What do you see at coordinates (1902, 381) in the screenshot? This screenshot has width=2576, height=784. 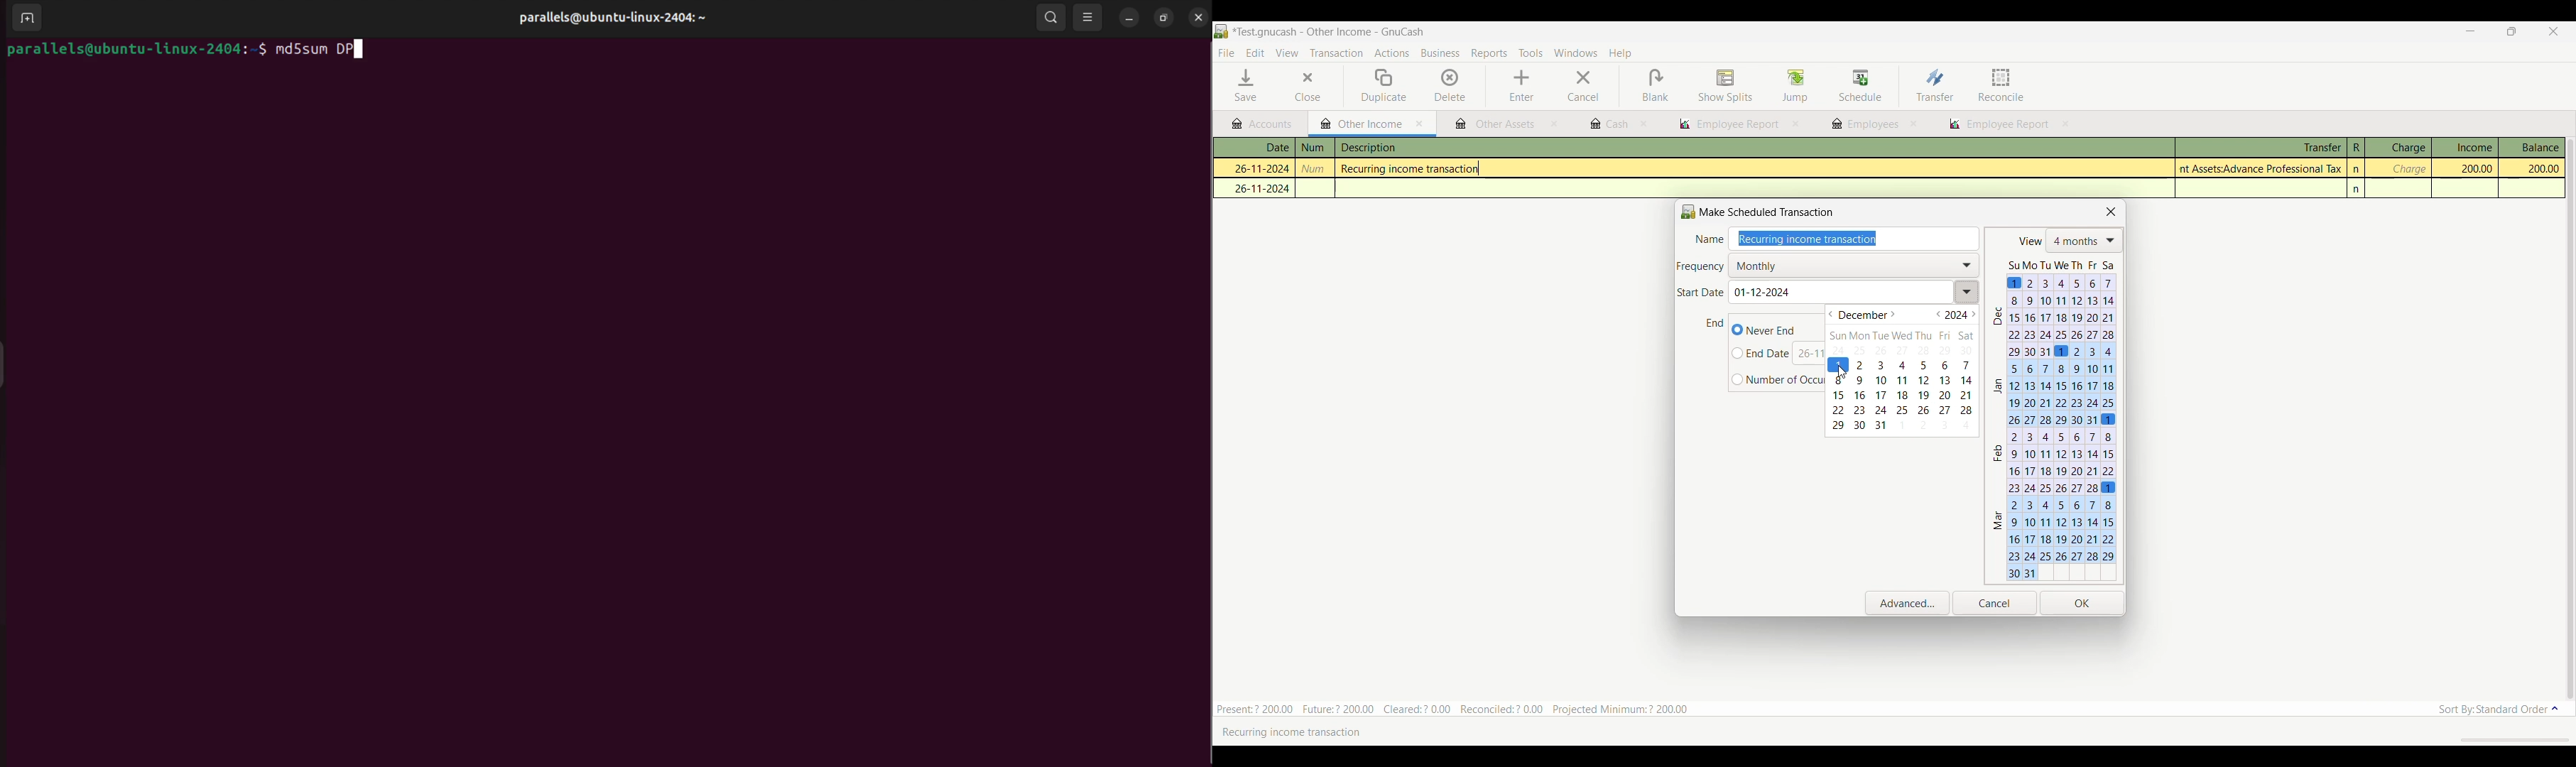 I see `Calendar of above mentioned month` at bounding box center [1902, 381].